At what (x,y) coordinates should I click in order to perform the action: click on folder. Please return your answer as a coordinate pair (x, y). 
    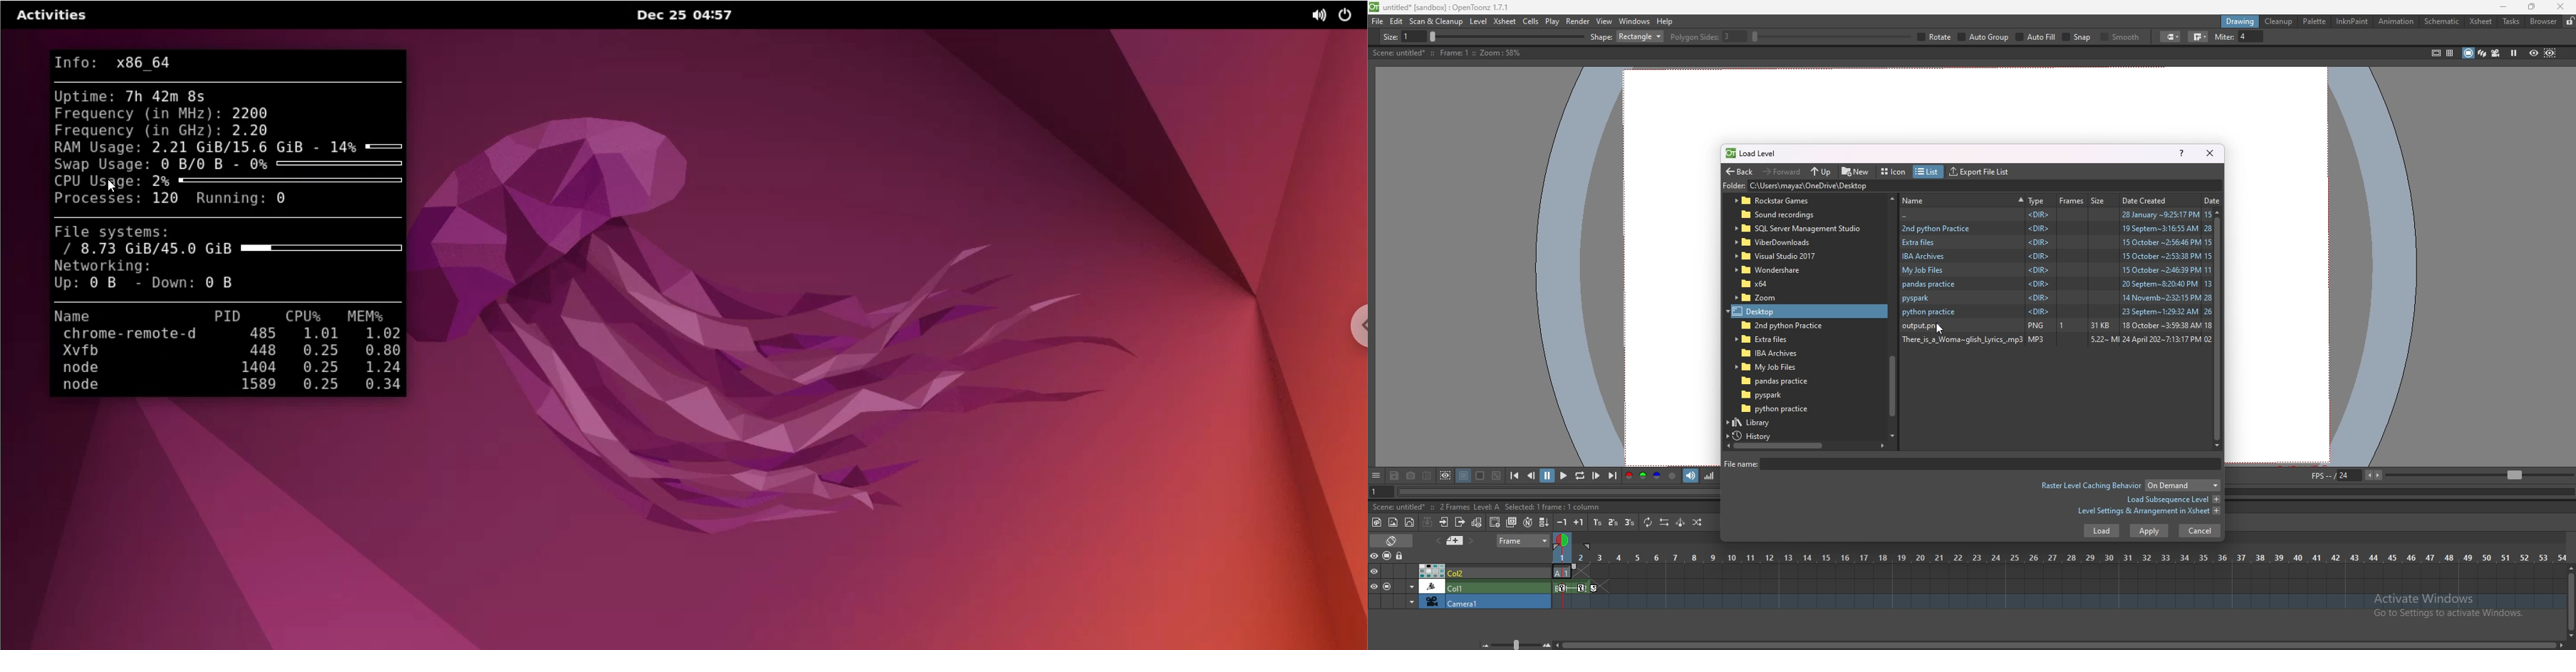
    Looking at the image, I should click on (2055, 285).